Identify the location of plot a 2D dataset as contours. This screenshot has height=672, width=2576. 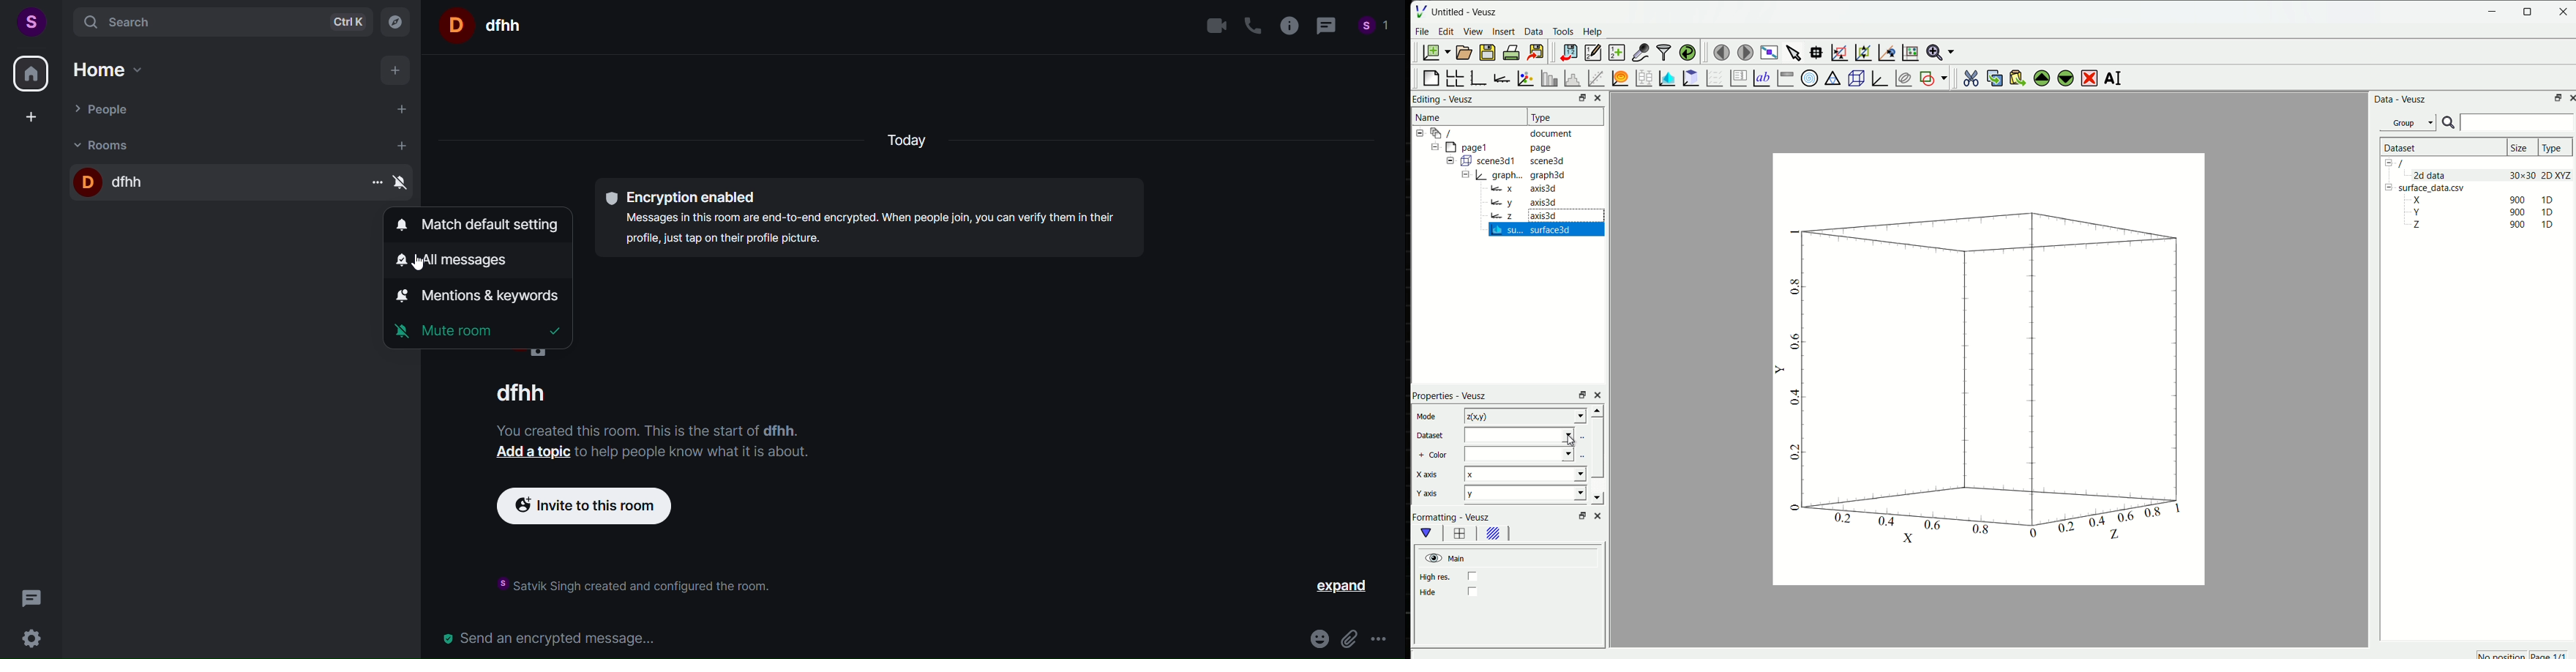
(1692, 77).